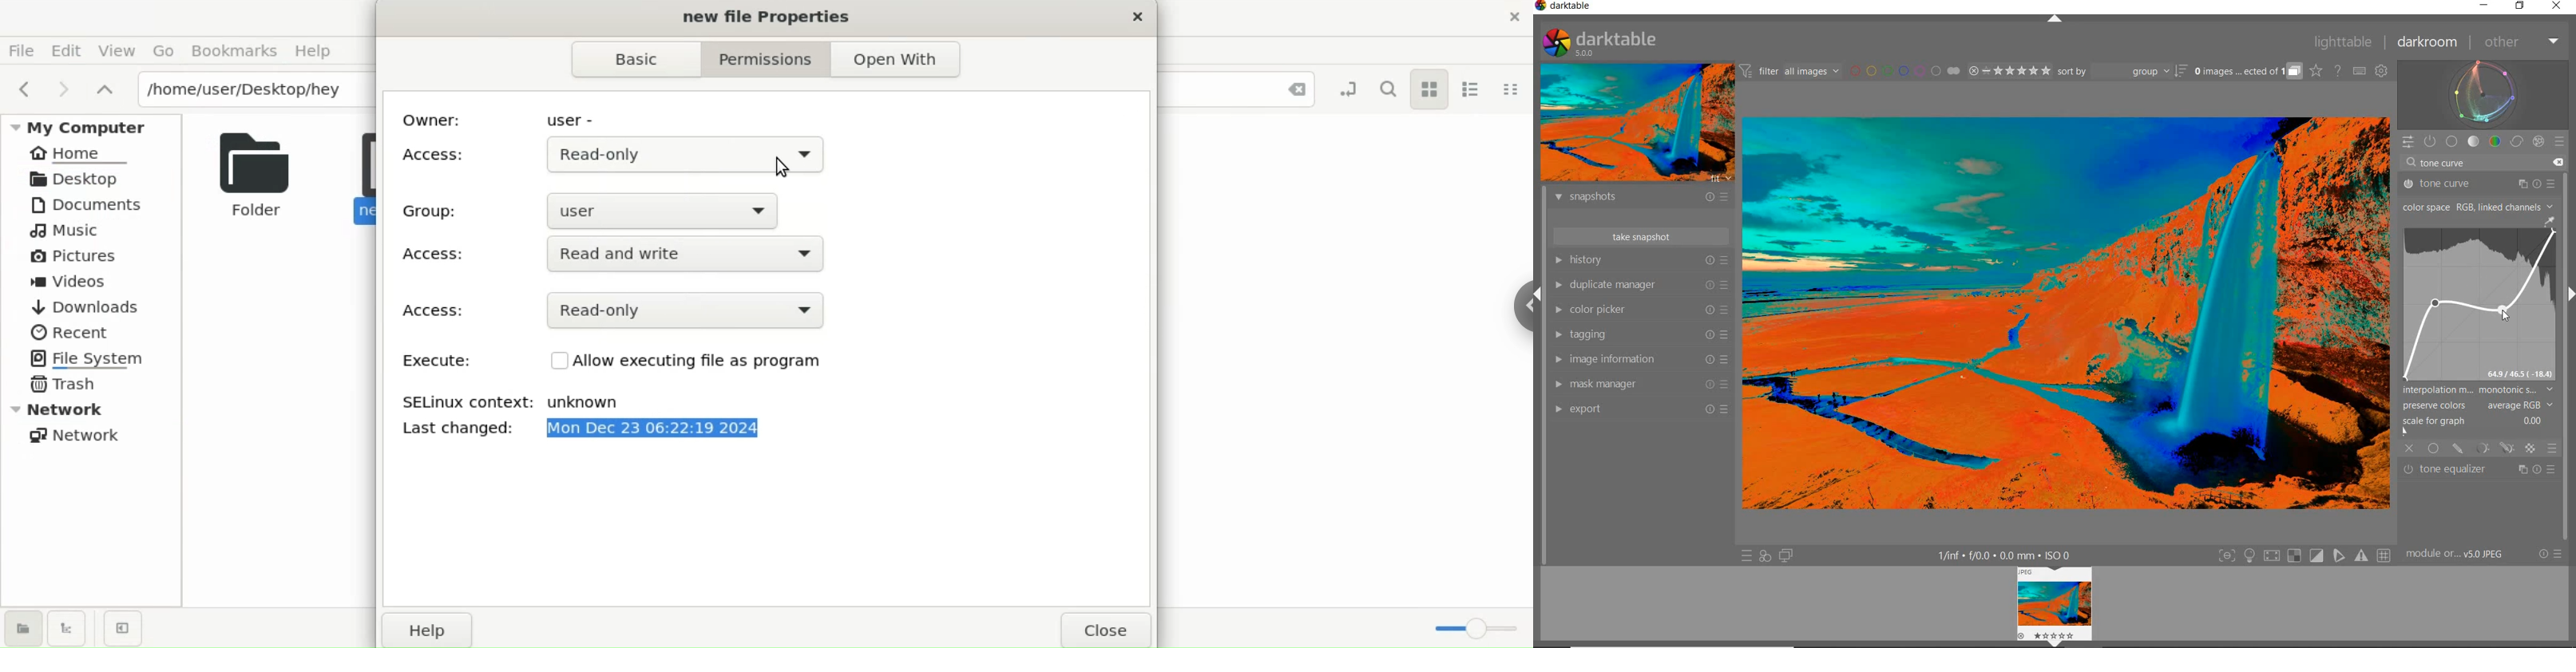 Image resolution: width=2576 pixels, height=672 pixels. Describe the element at coordinates (2428, 43) in the screenshot. I see `darkroom` at that location.